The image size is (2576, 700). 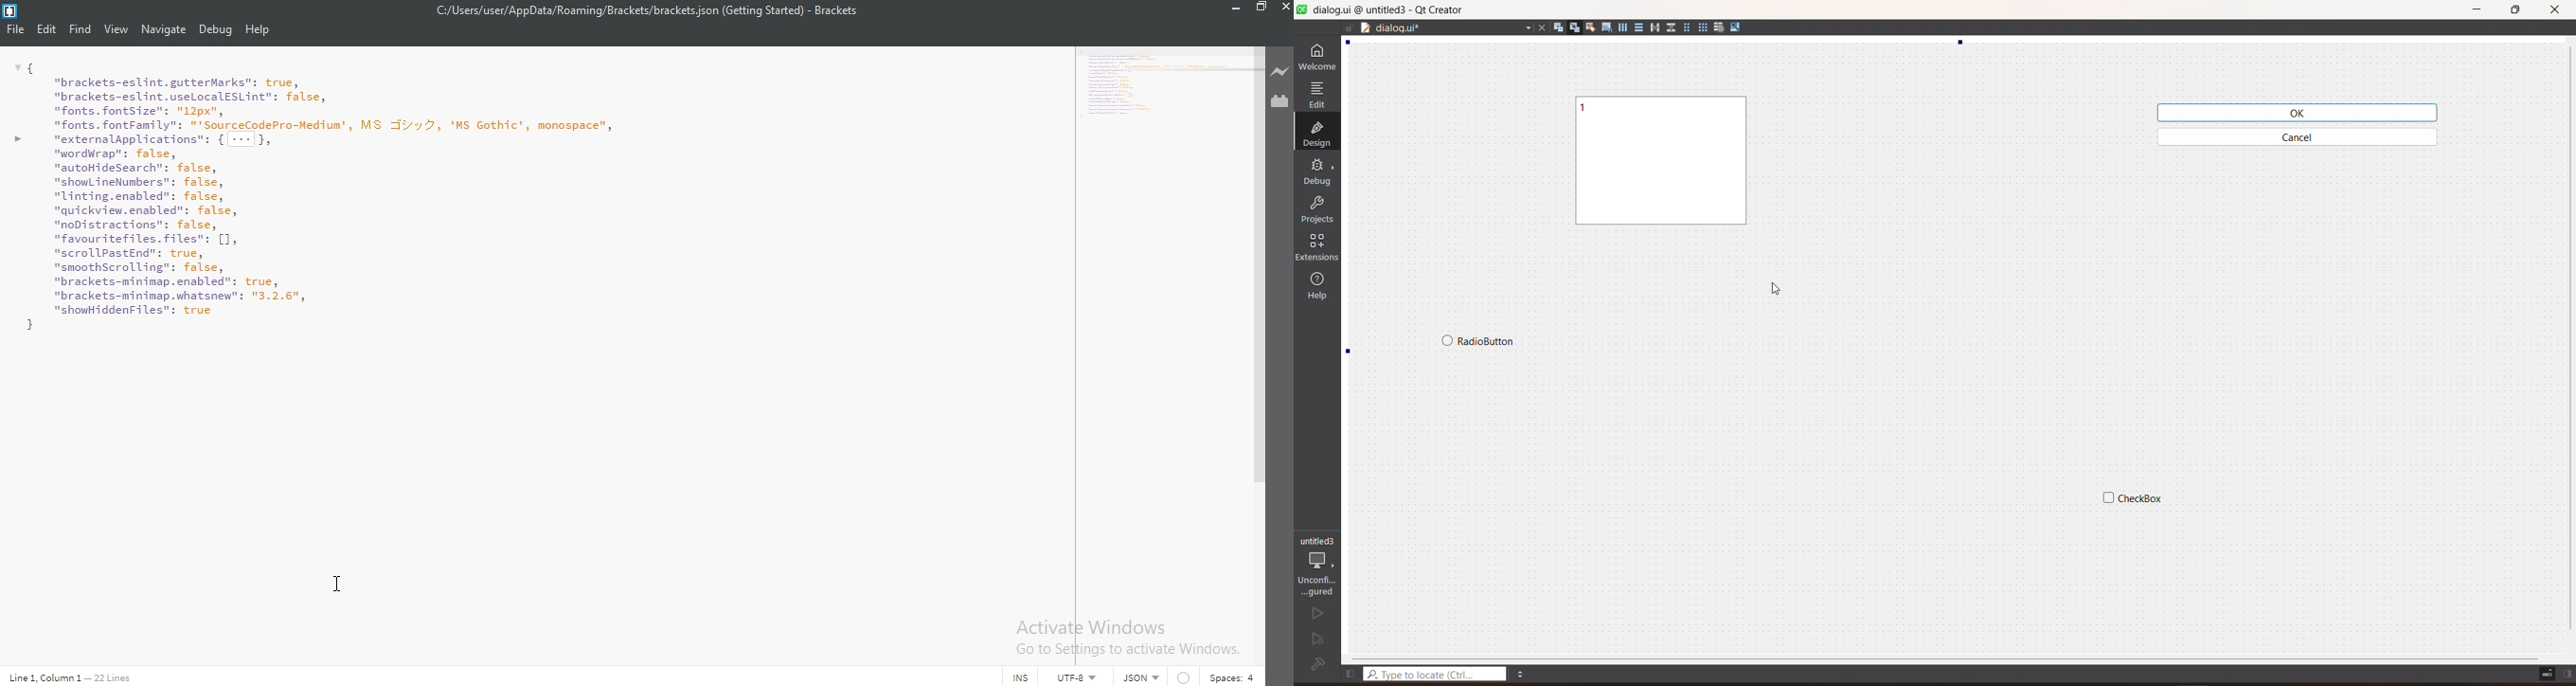 I want to click on Live preview, so click(x=1281, y=70).